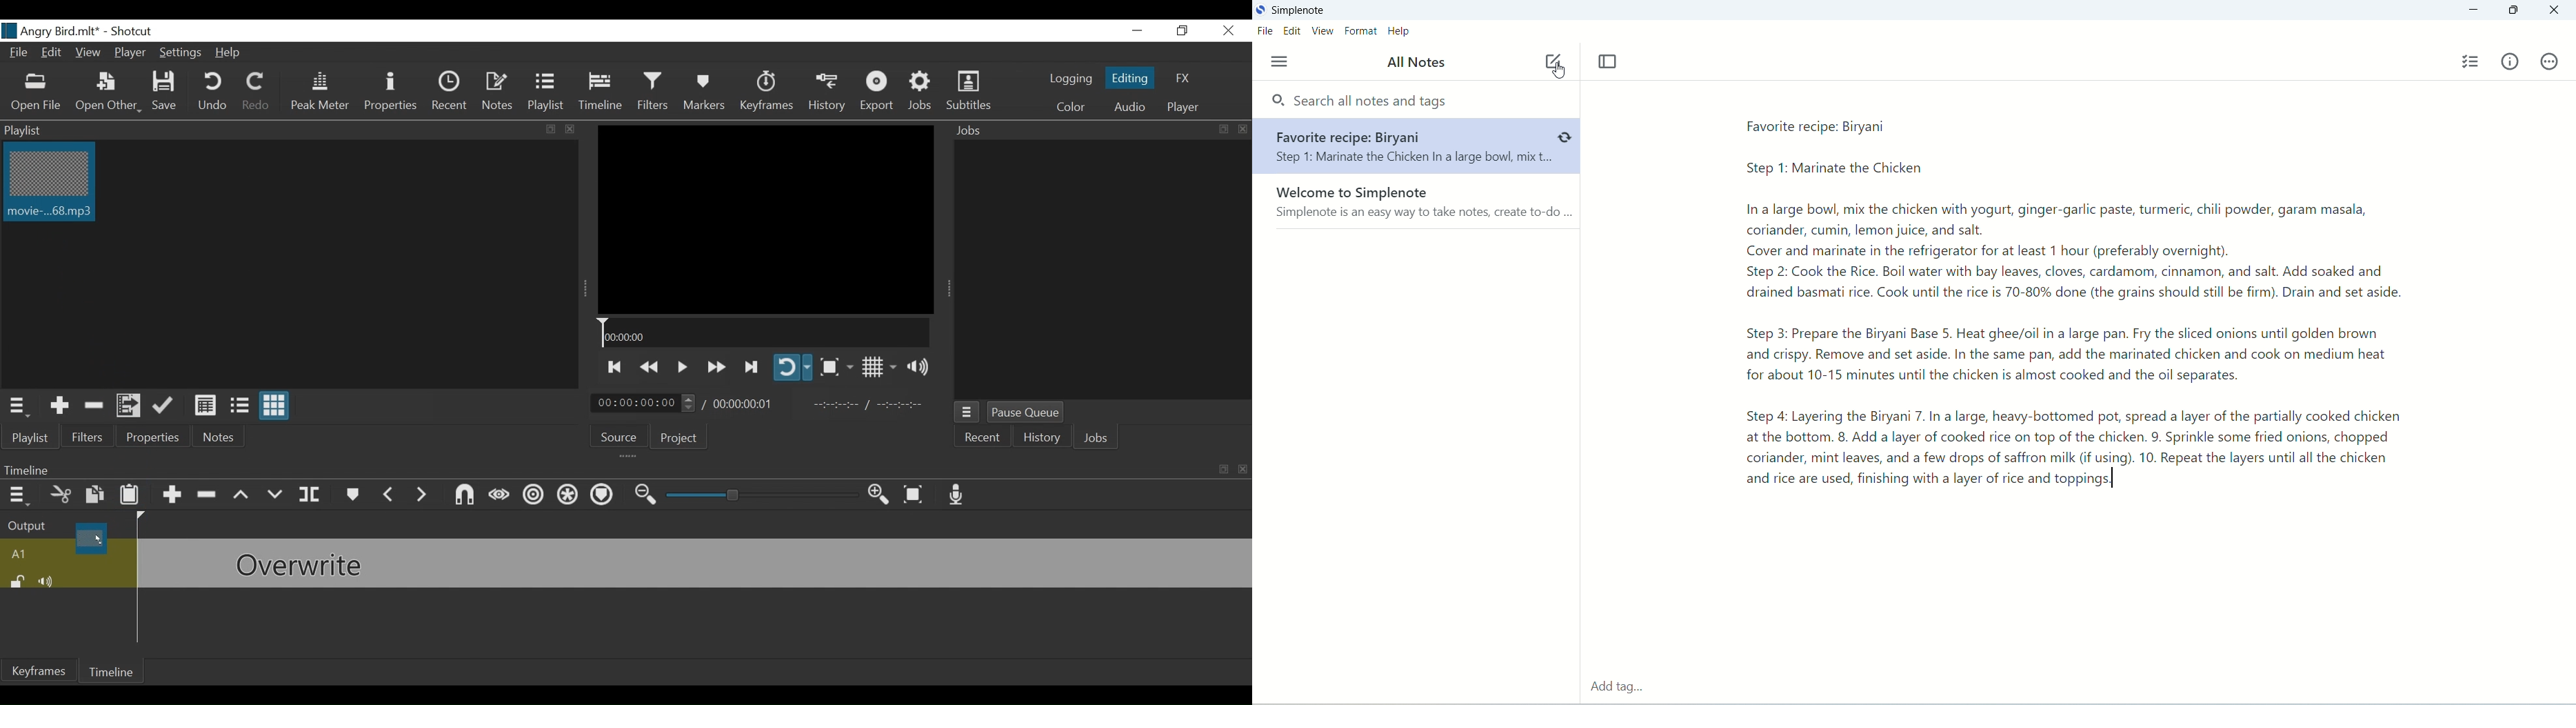 Image resolution: width=2576 pixels, height=728 pixels. What do you see at coordinates (1099, 268) in the screenshot?
I see `Jobs Panel` at bounding box center [1099, 268].